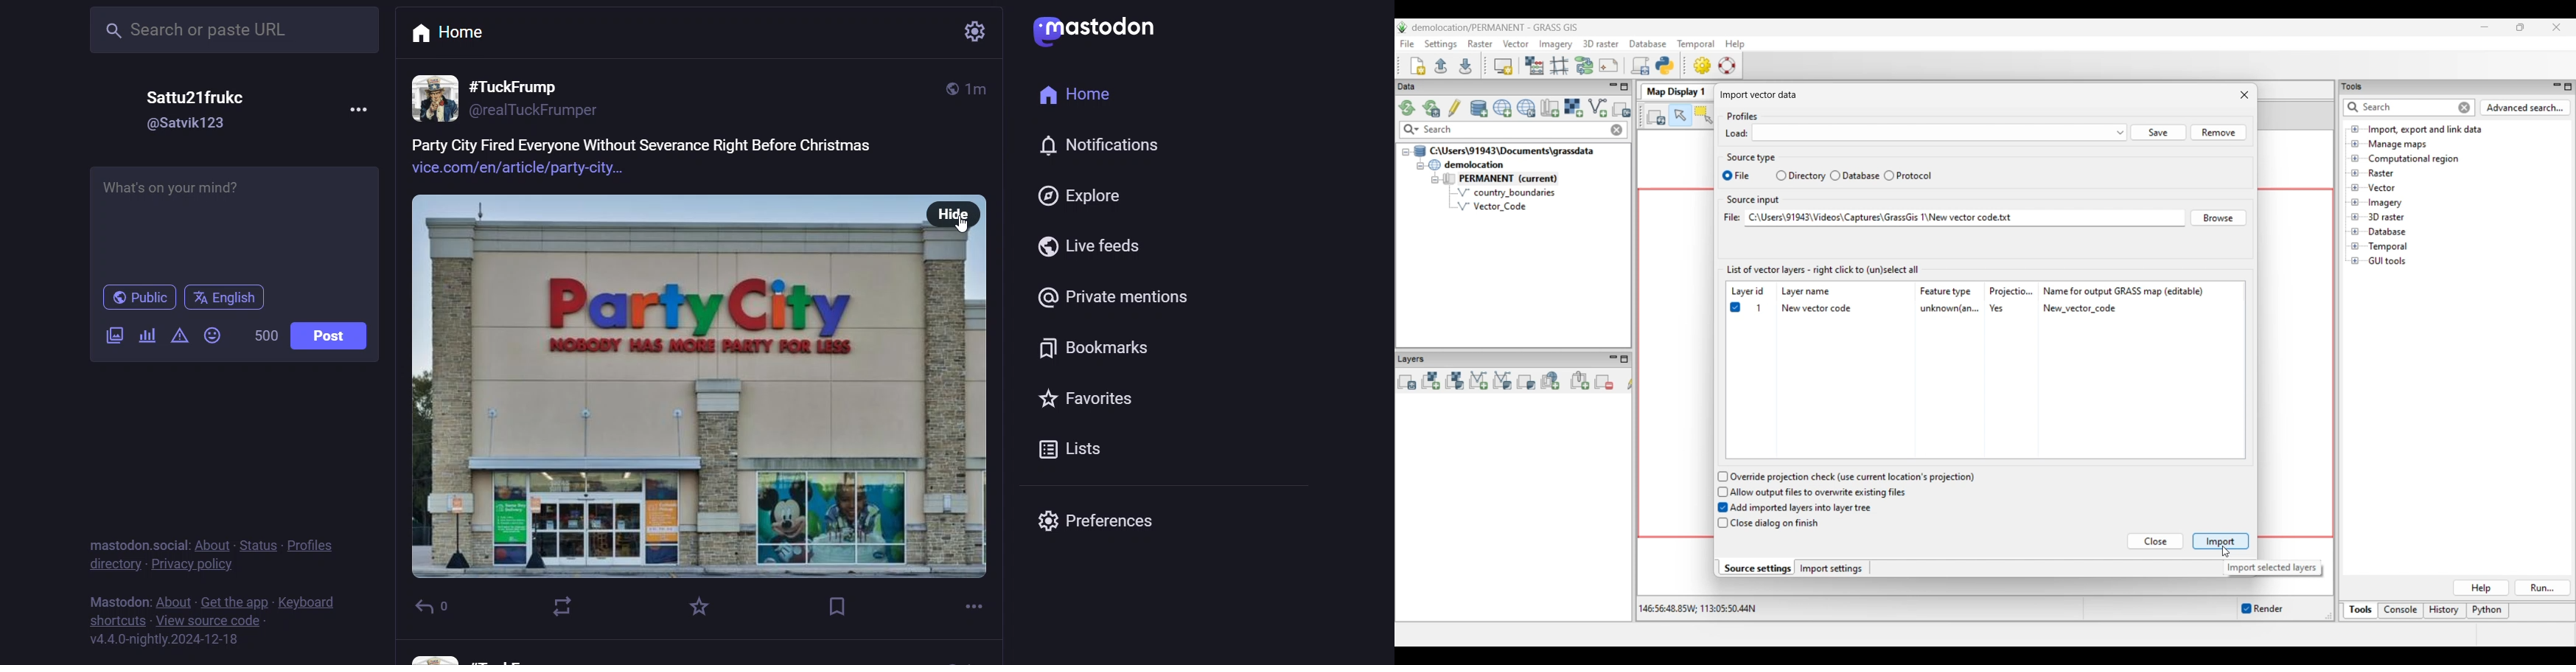 The height and width of the screenshot is (672, 2576). Describe the element at coordinates (1089, 197) in the screenshot. I see `Explore` at that location.